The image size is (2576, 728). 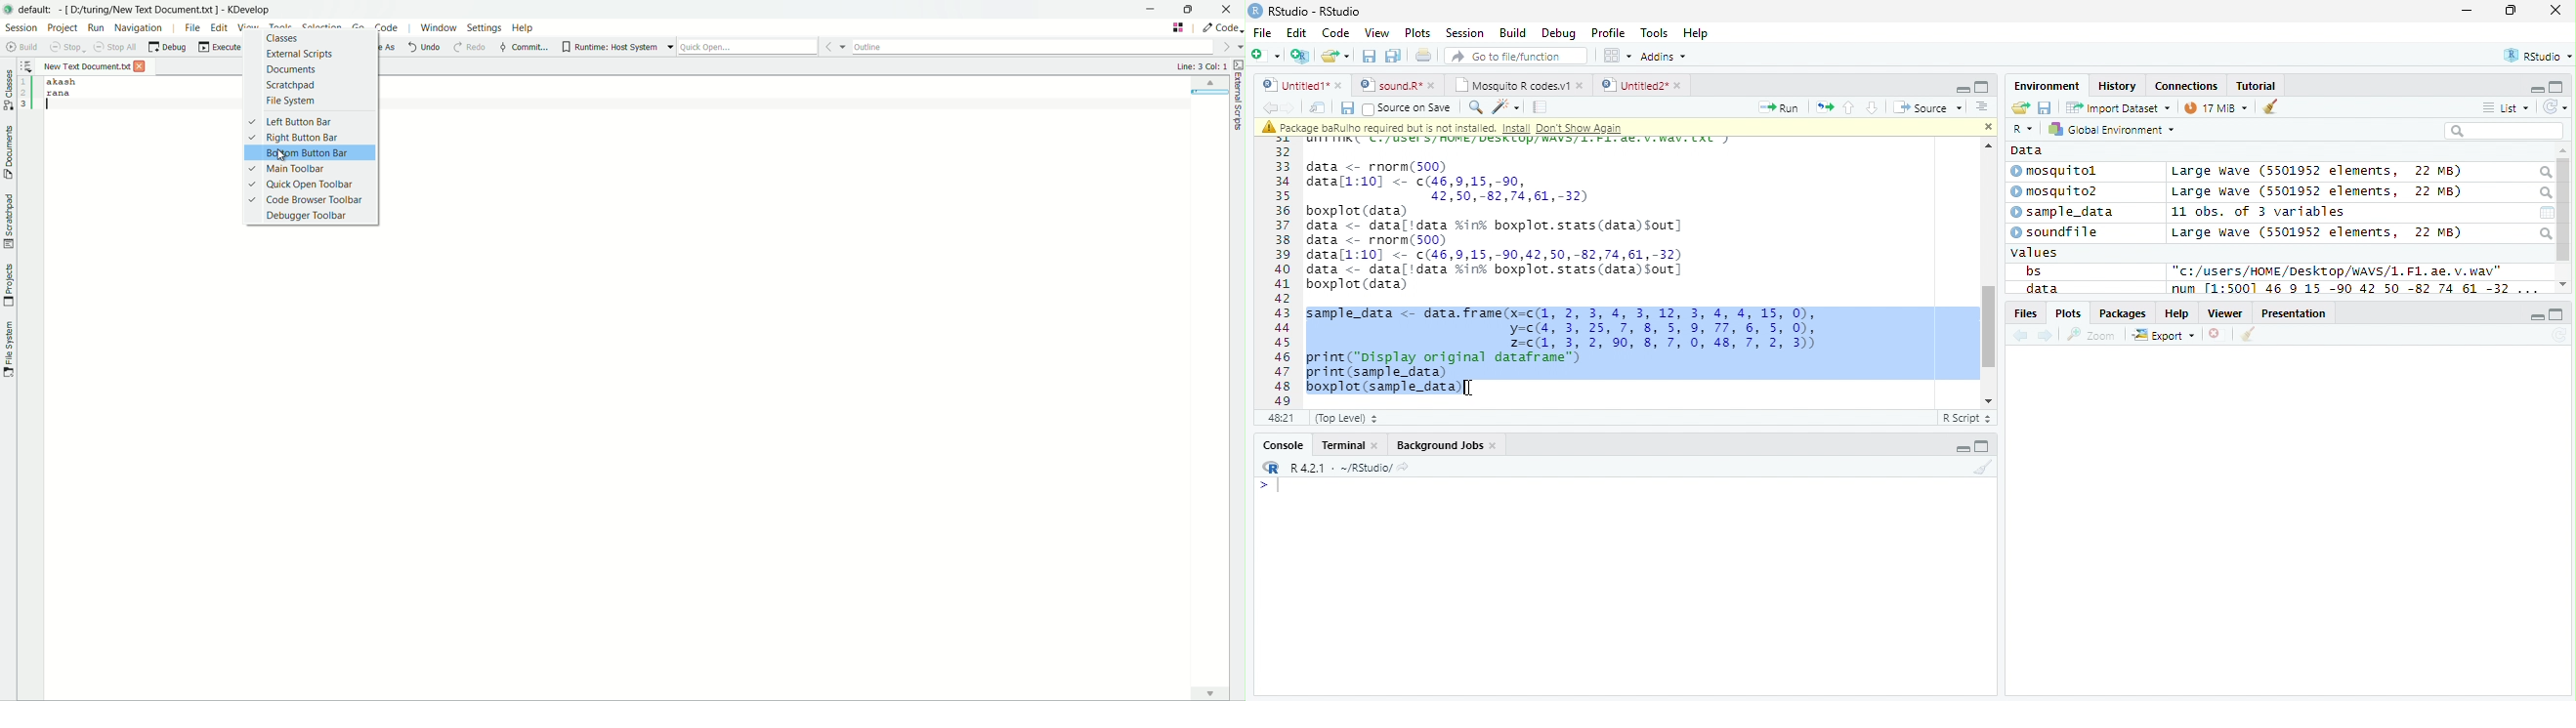 What do you see at coordinates (2357, 289) in the screenshot?
I see `num (1:5001 46 9 15 -90 42 50 -82 74 61 -32 ...` at bounding box center [2357, 289].